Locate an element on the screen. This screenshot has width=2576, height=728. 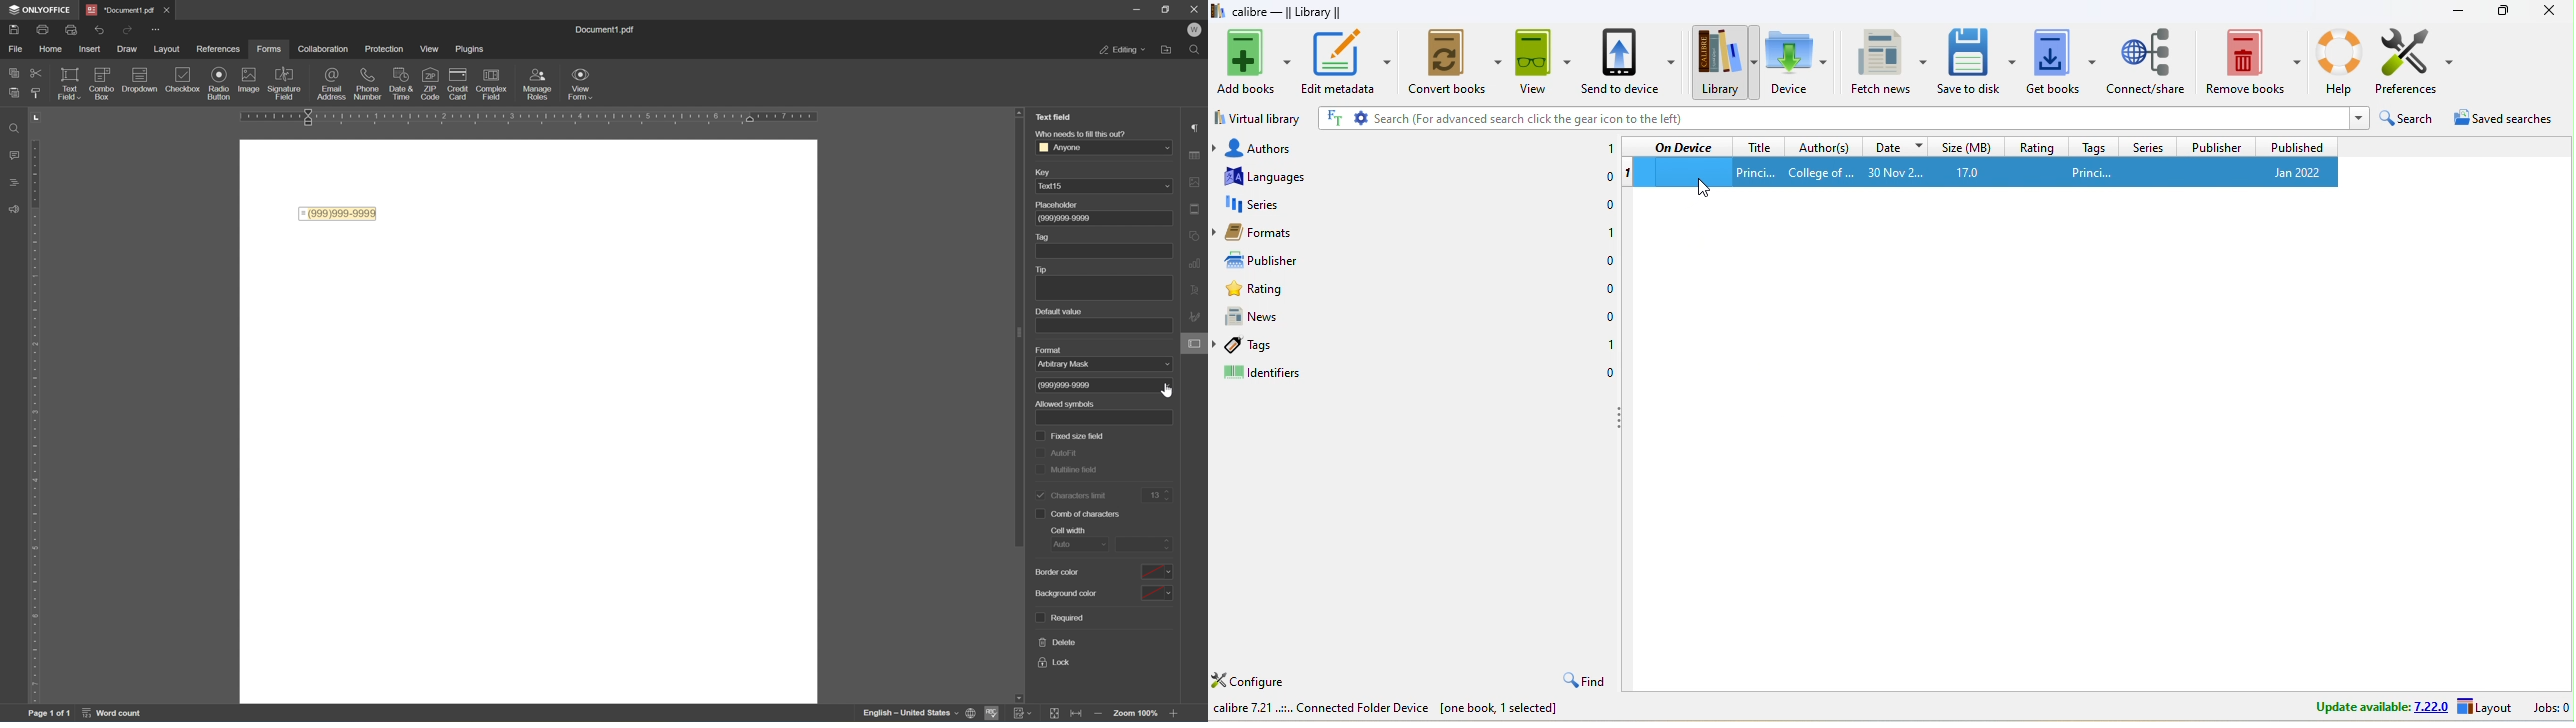
title is located at coordinates (1755, 171).